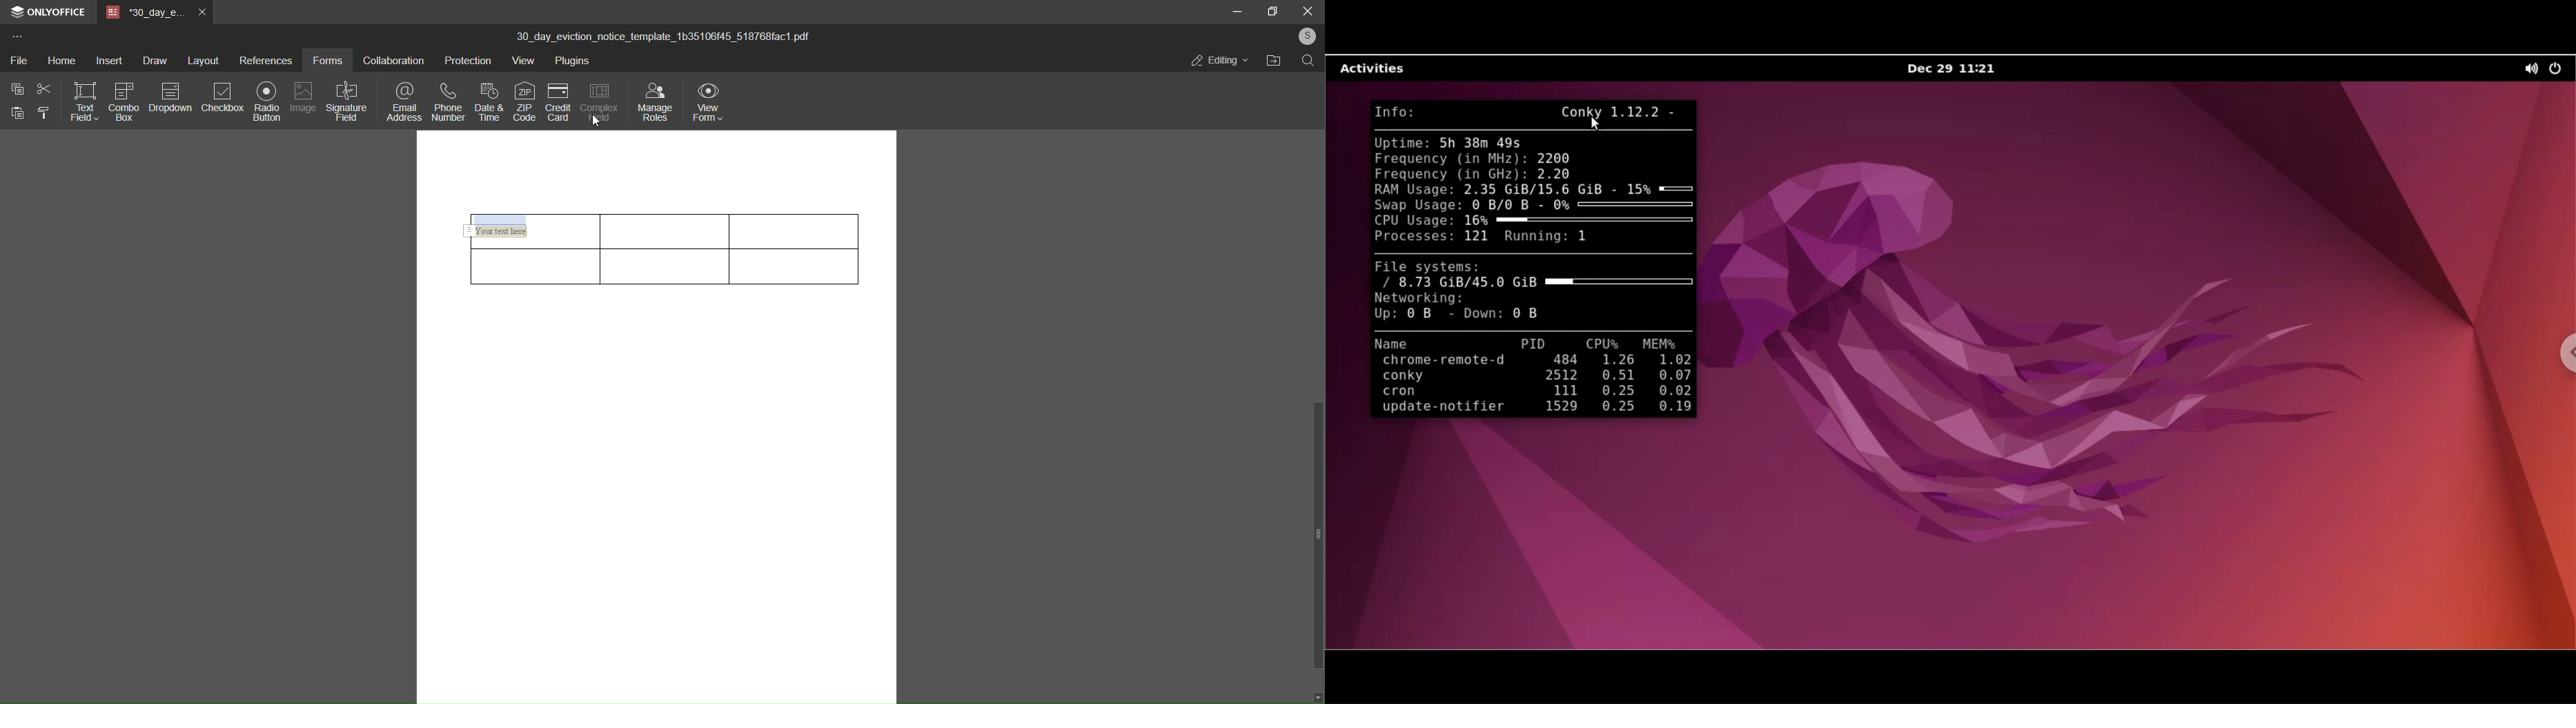  What do you see at coordinates (1317, 696) in the screenshot?
I see `down` at bounding box center [1317, 696].